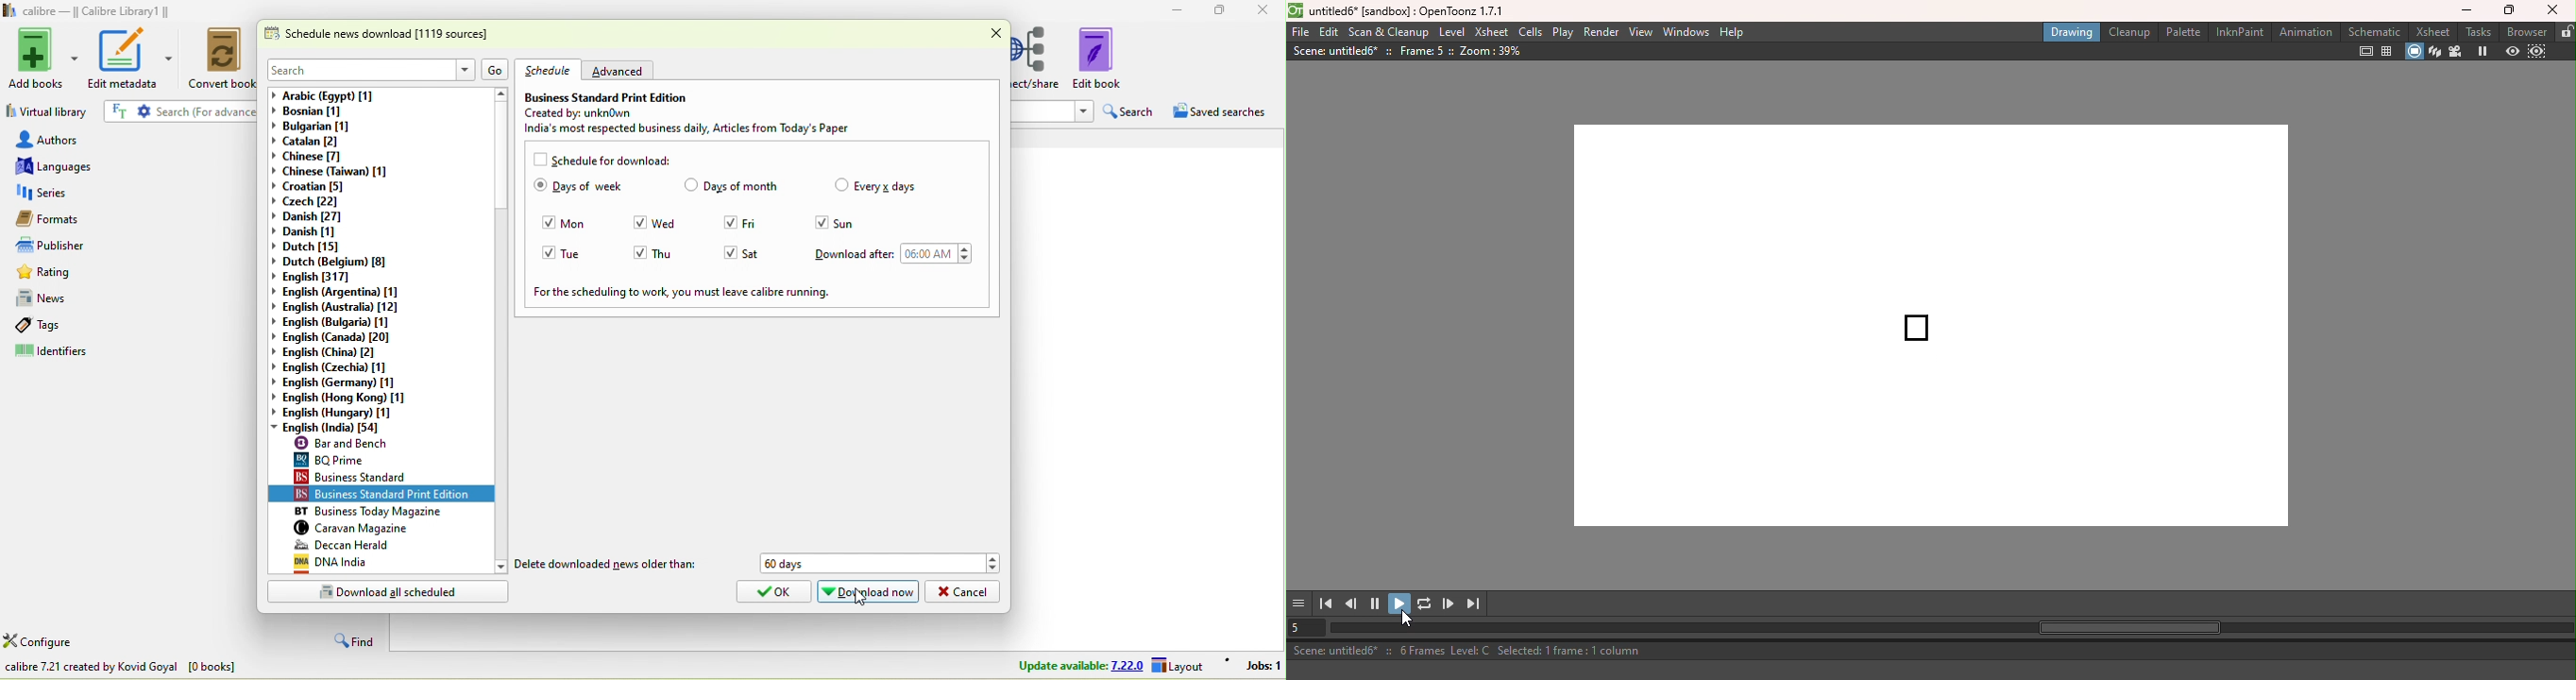  Describe the element at coordinates (1563, 31) in the screenshot. I see `Play` at that location.